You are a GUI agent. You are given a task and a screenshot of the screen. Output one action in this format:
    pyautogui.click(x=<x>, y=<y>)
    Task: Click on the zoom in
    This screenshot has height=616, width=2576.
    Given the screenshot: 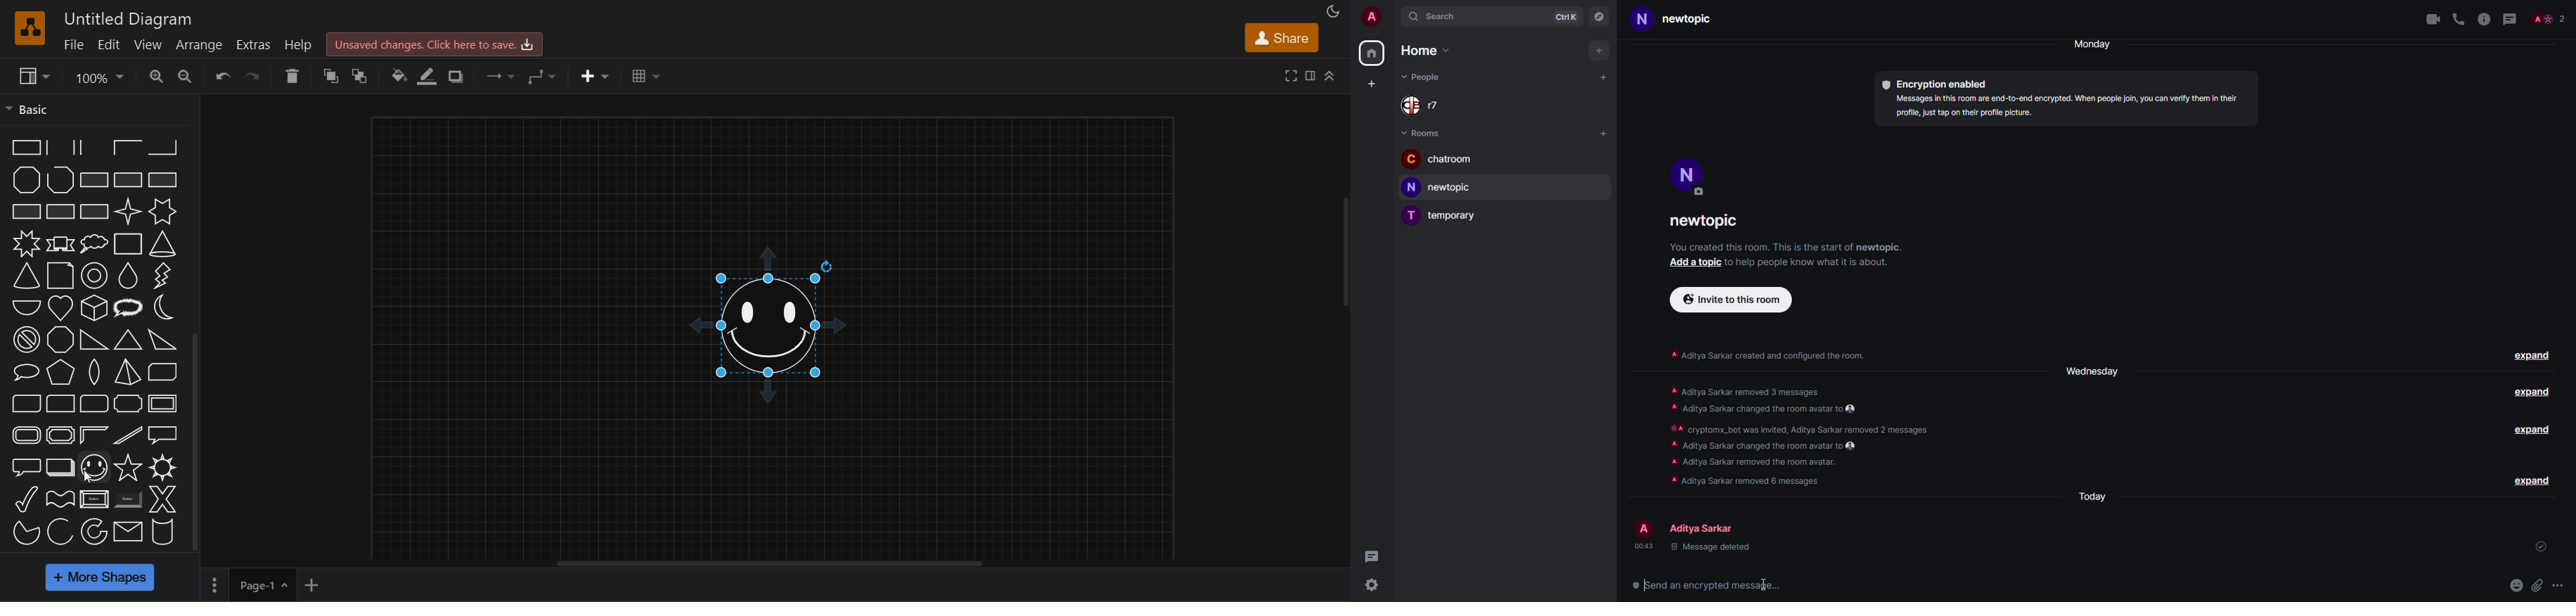 What is the action you would take?
    pyautogui.click(x=186, y=74)
    